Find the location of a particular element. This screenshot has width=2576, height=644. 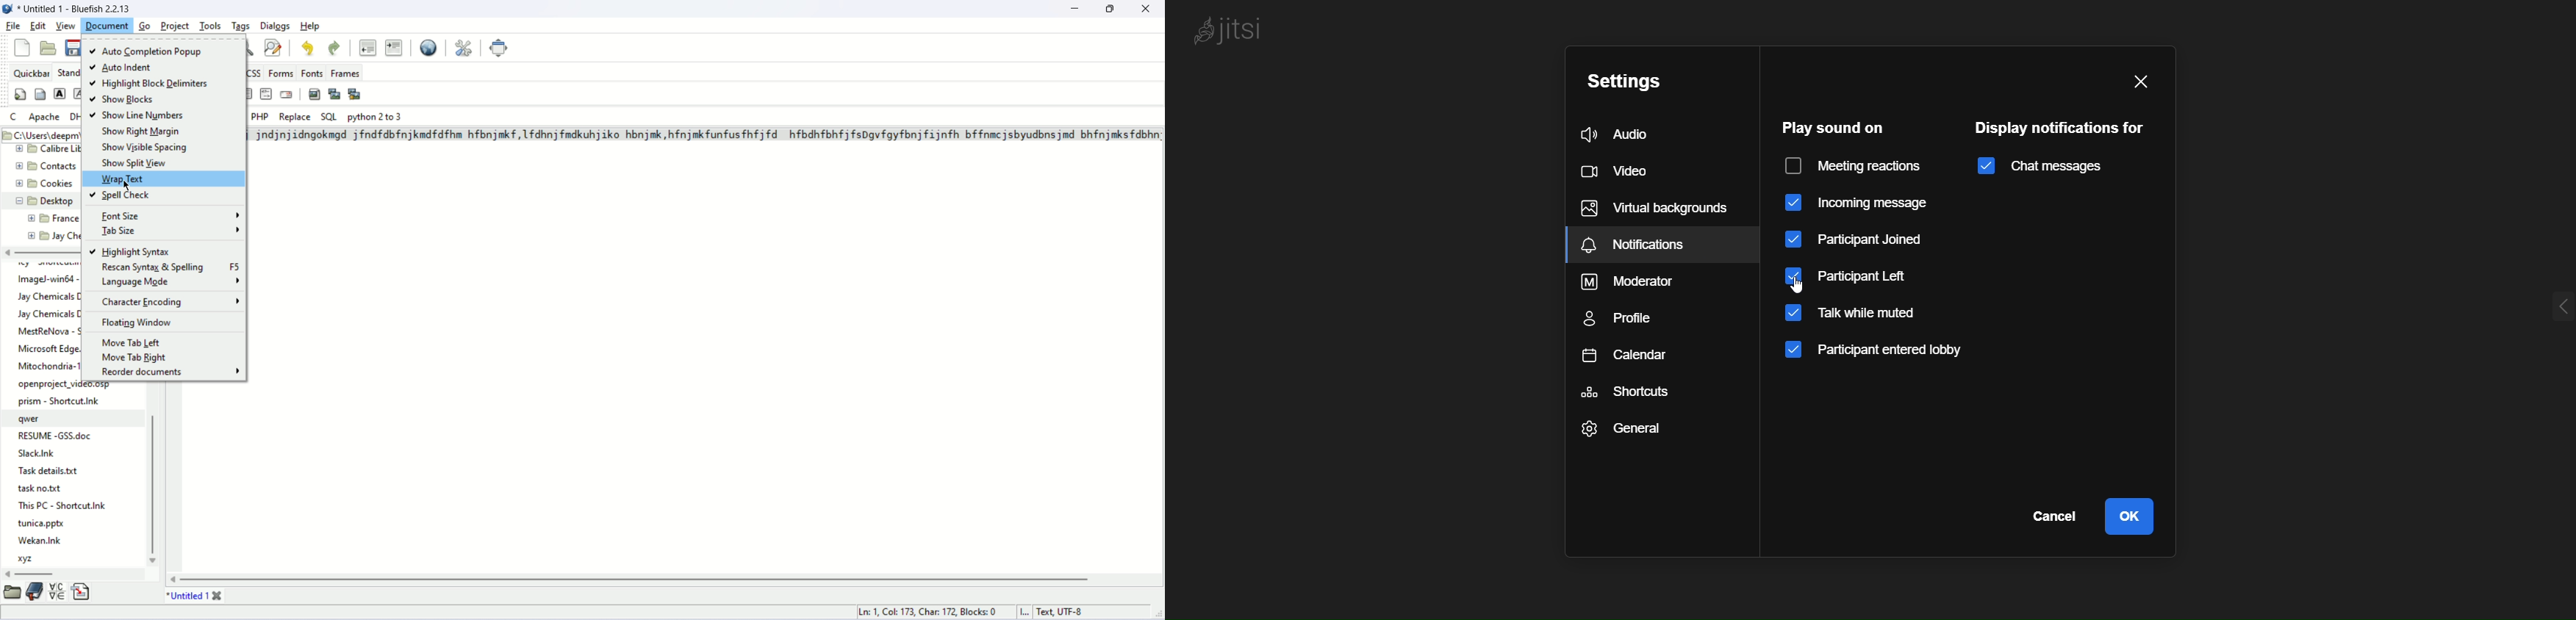

participant joined is located at coordinates (1858, 241).